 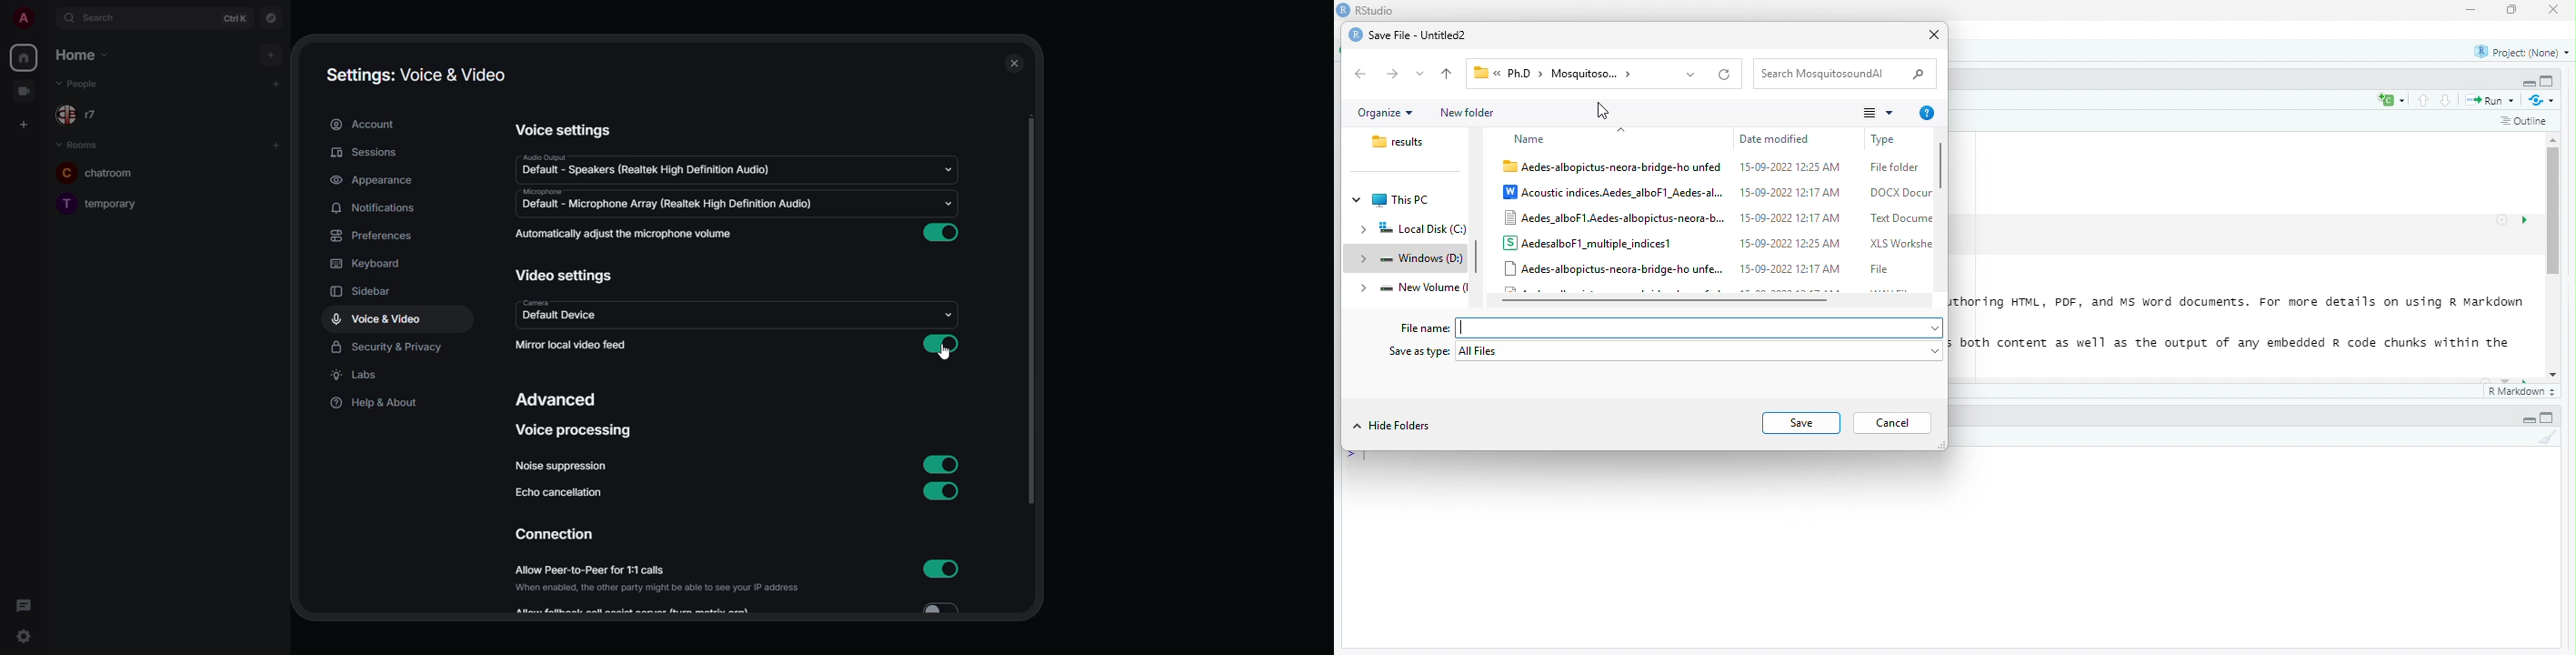 What do you see at coordinates (1400, 201) in the screenshot?
I see `This PC` at bounding box center [1400, 201].